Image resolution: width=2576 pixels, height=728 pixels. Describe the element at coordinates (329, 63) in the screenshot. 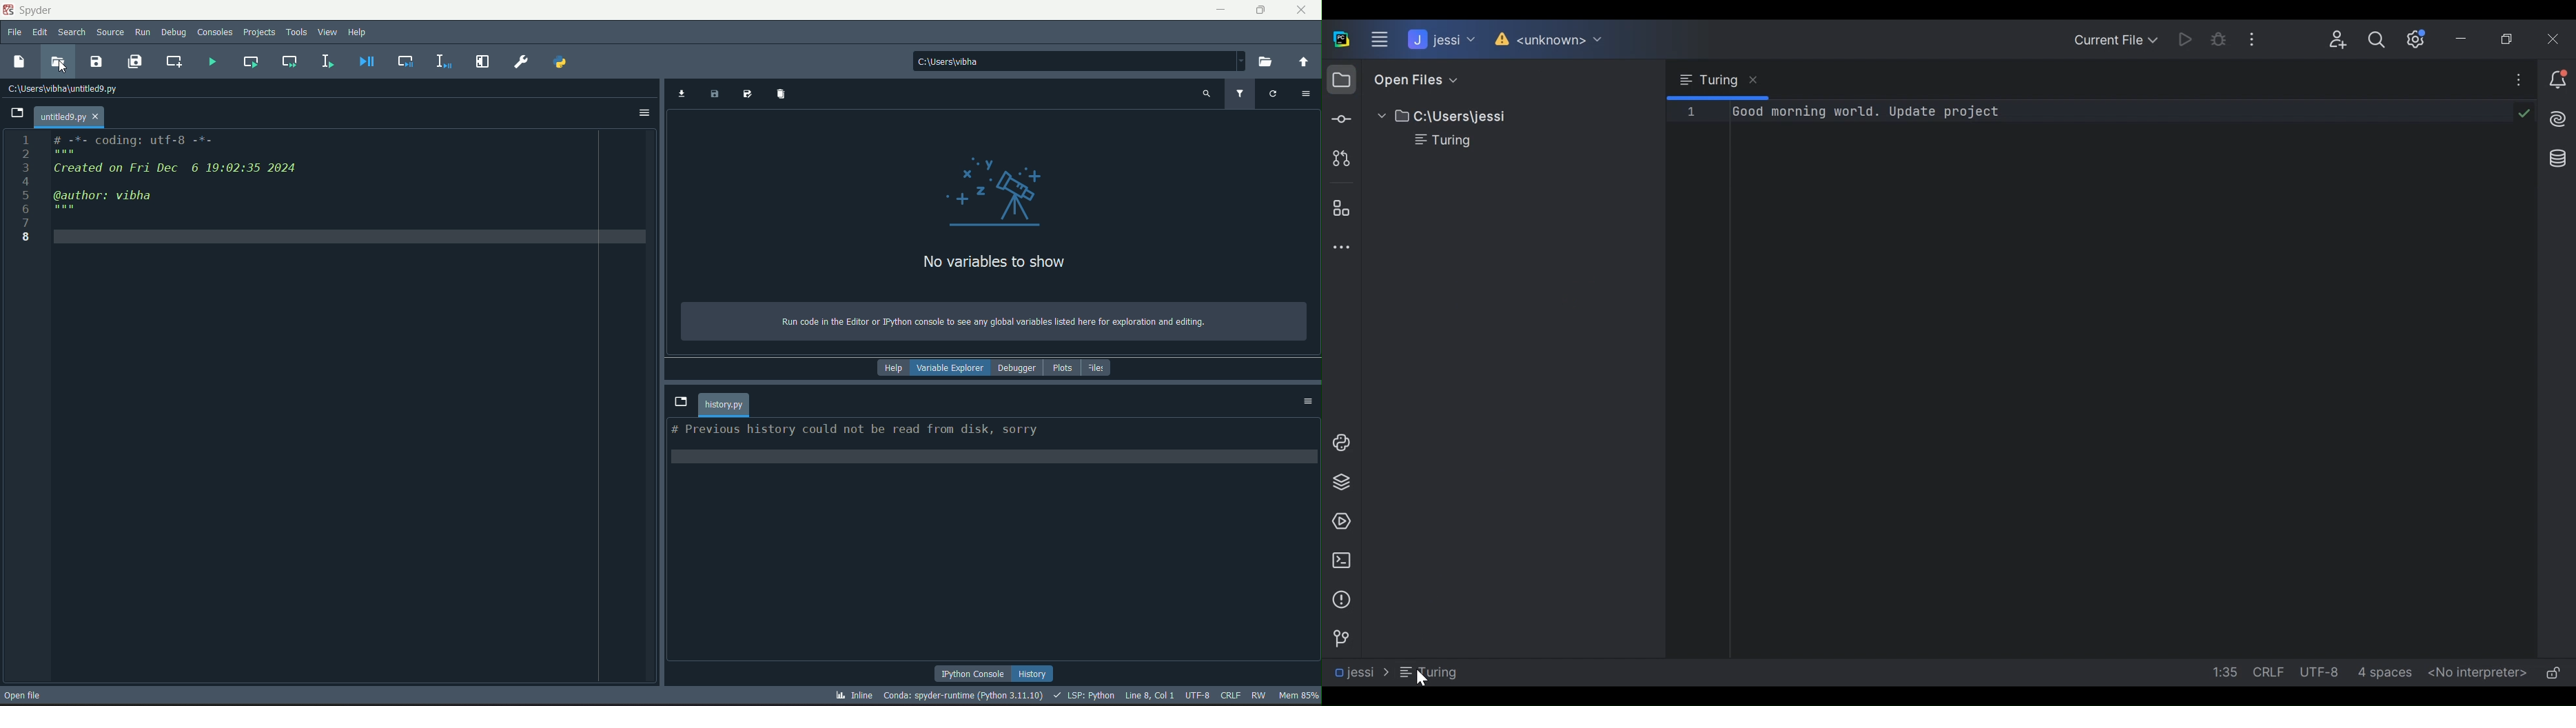

I see `run selection` at that location.